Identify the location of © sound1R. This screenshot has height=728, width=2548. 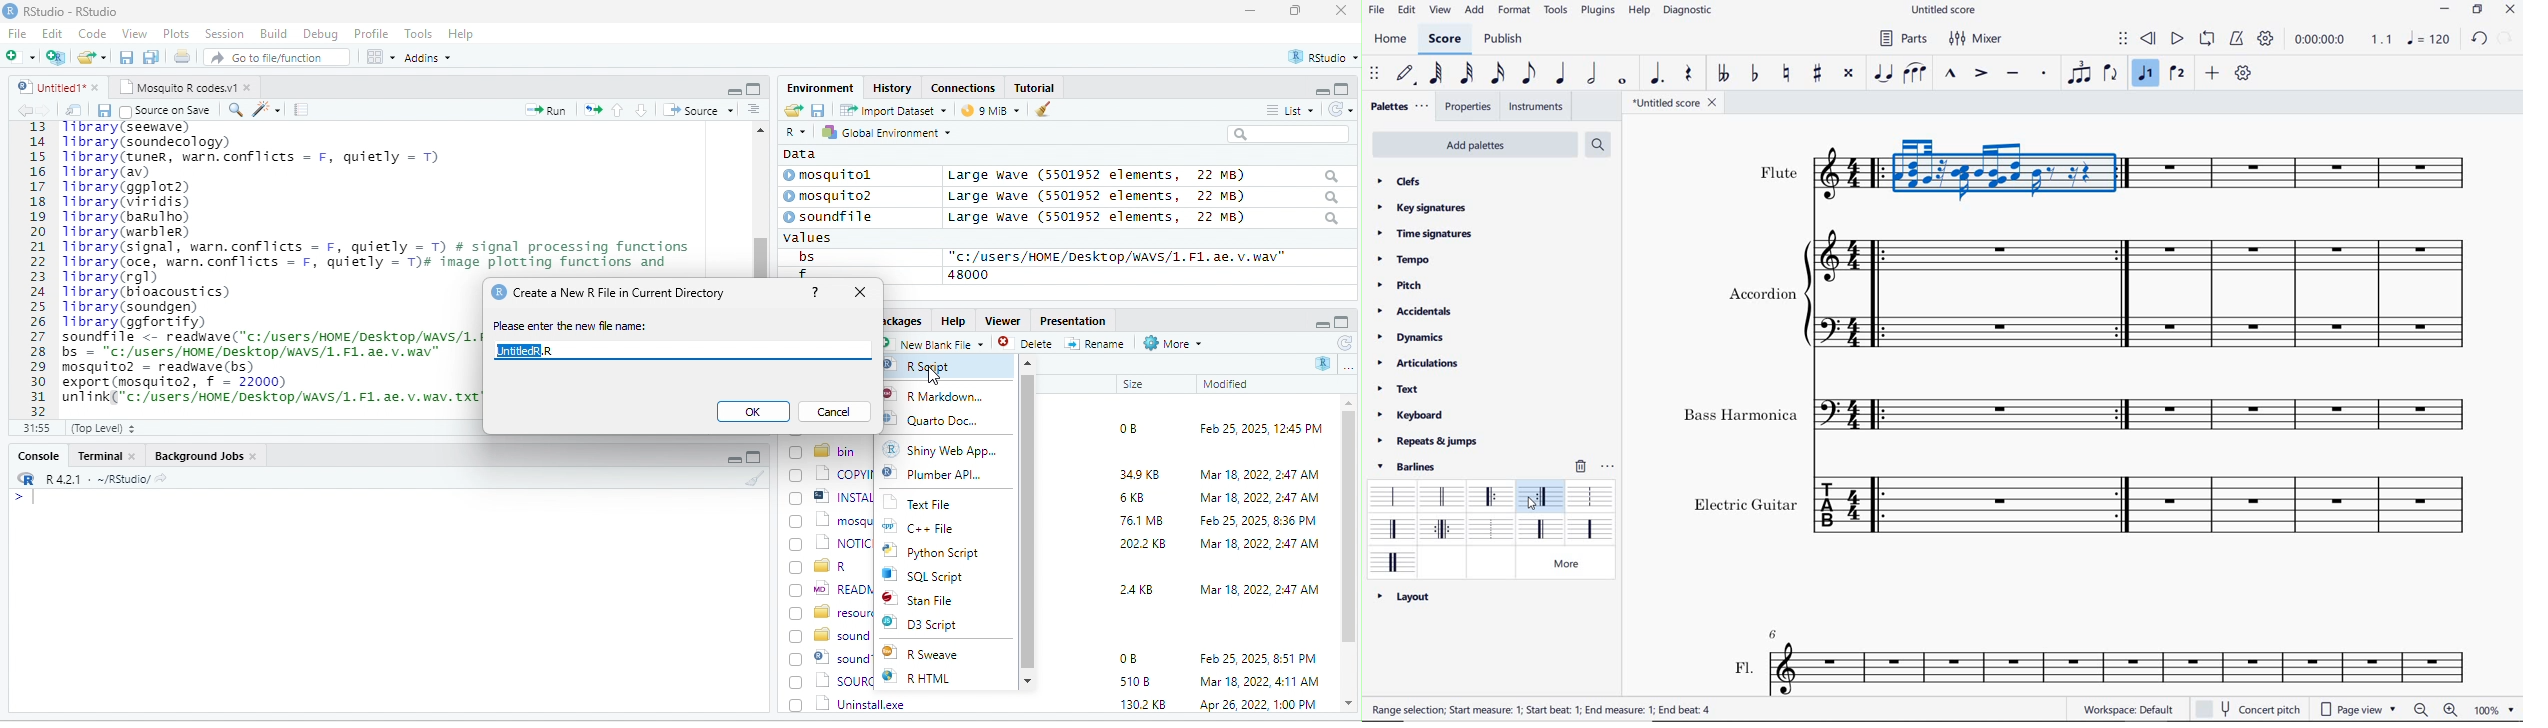
(830, 659).